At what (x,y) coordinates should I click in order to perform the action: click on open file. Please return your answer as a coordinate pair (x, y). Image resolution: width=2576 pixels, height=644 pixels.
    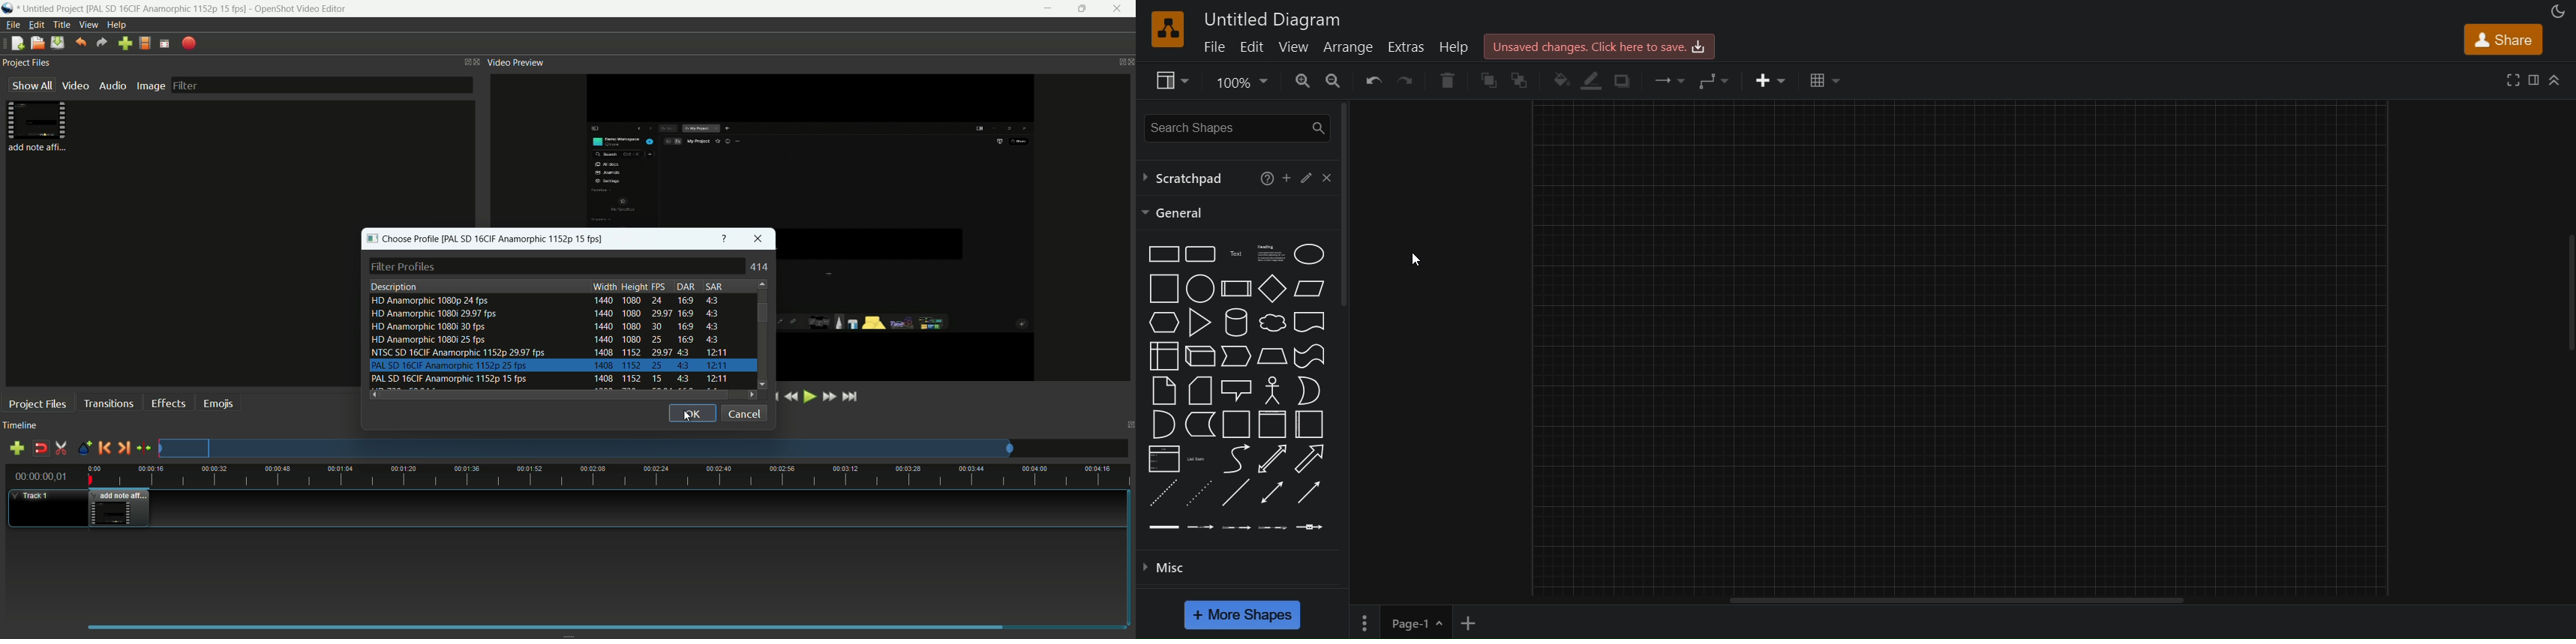
    Looking at the image, I should click on (36, 43).